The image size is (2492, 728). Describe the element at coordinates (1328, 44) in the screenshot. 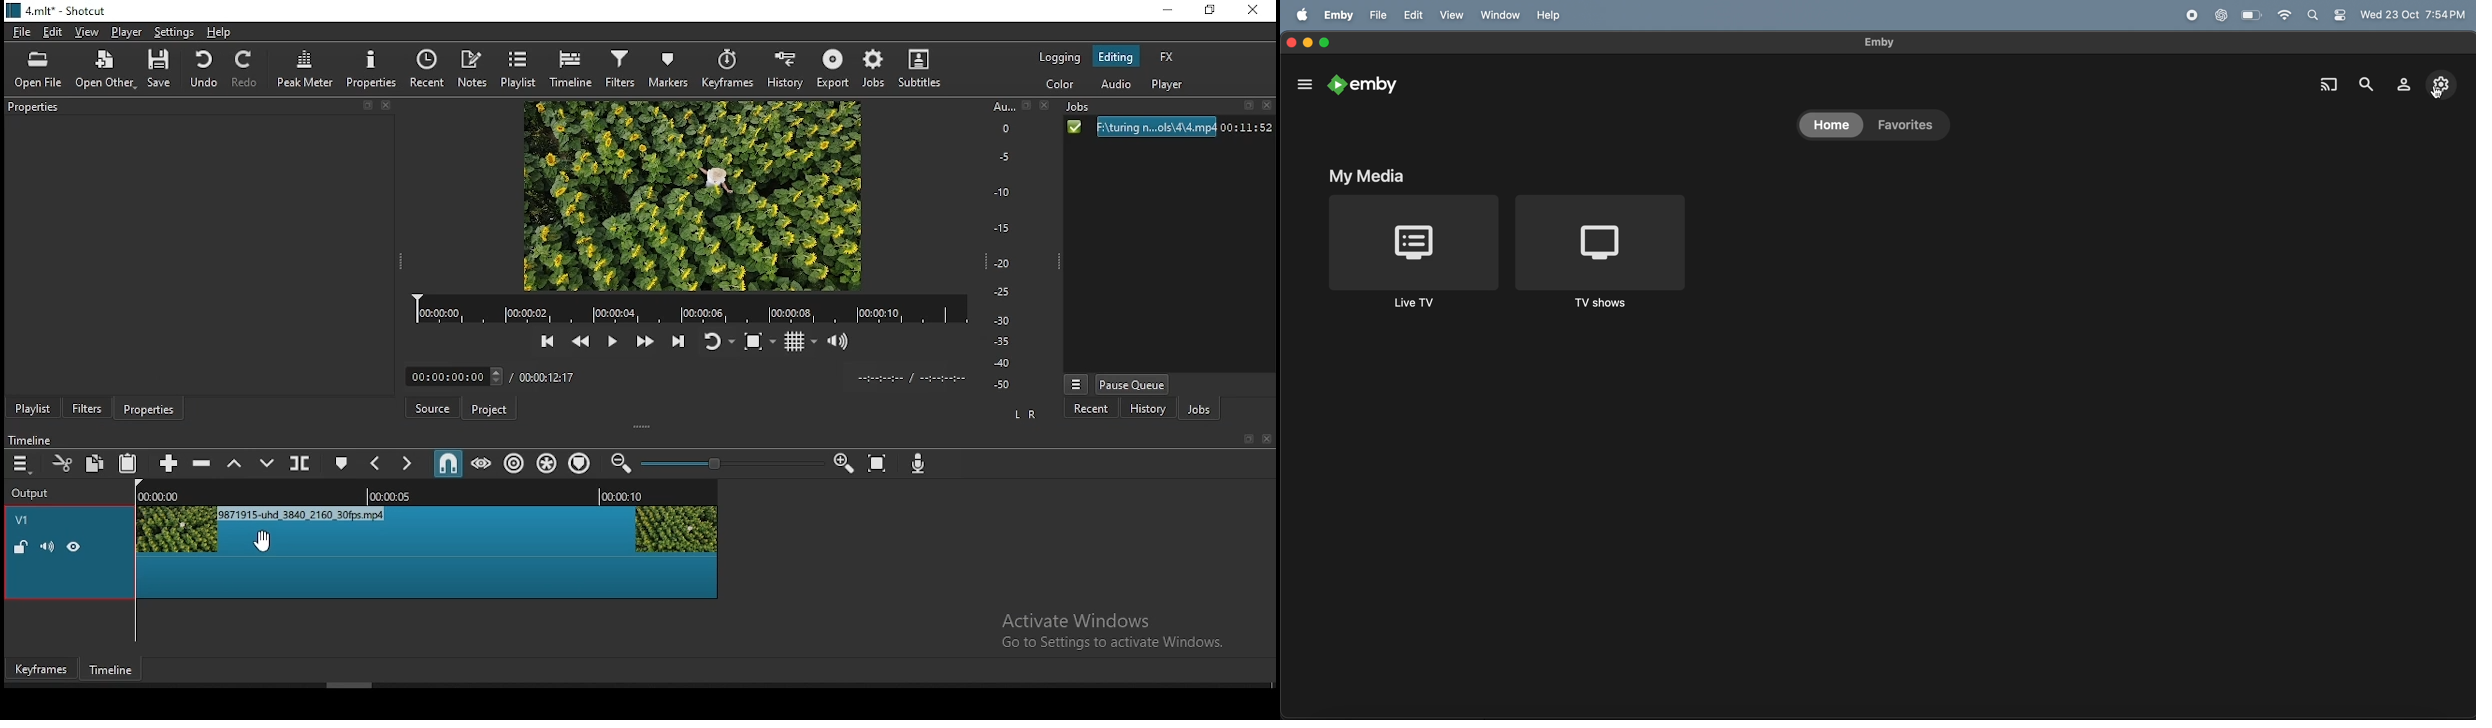

I see `maximize` at that location.